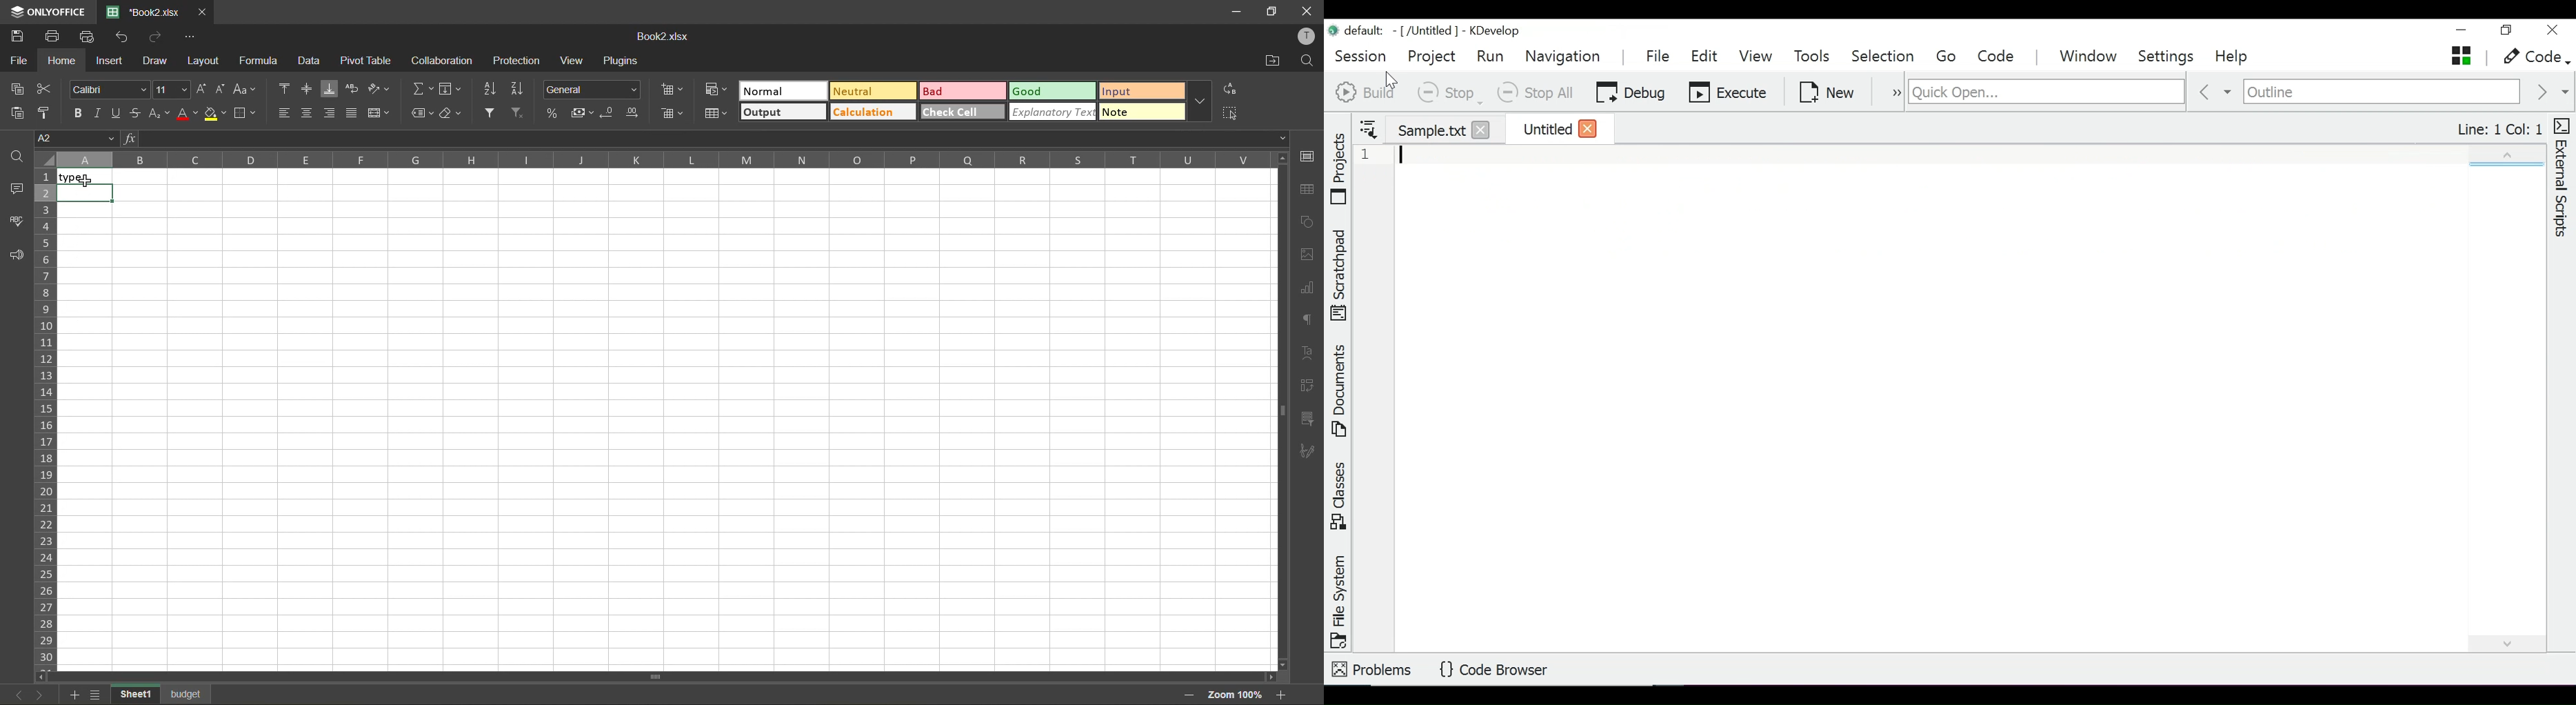 The width and height of the screenshot is (2576, 728). Describe the element at coordinates (249, 114) in the screenshot. I see `borders` at that location.